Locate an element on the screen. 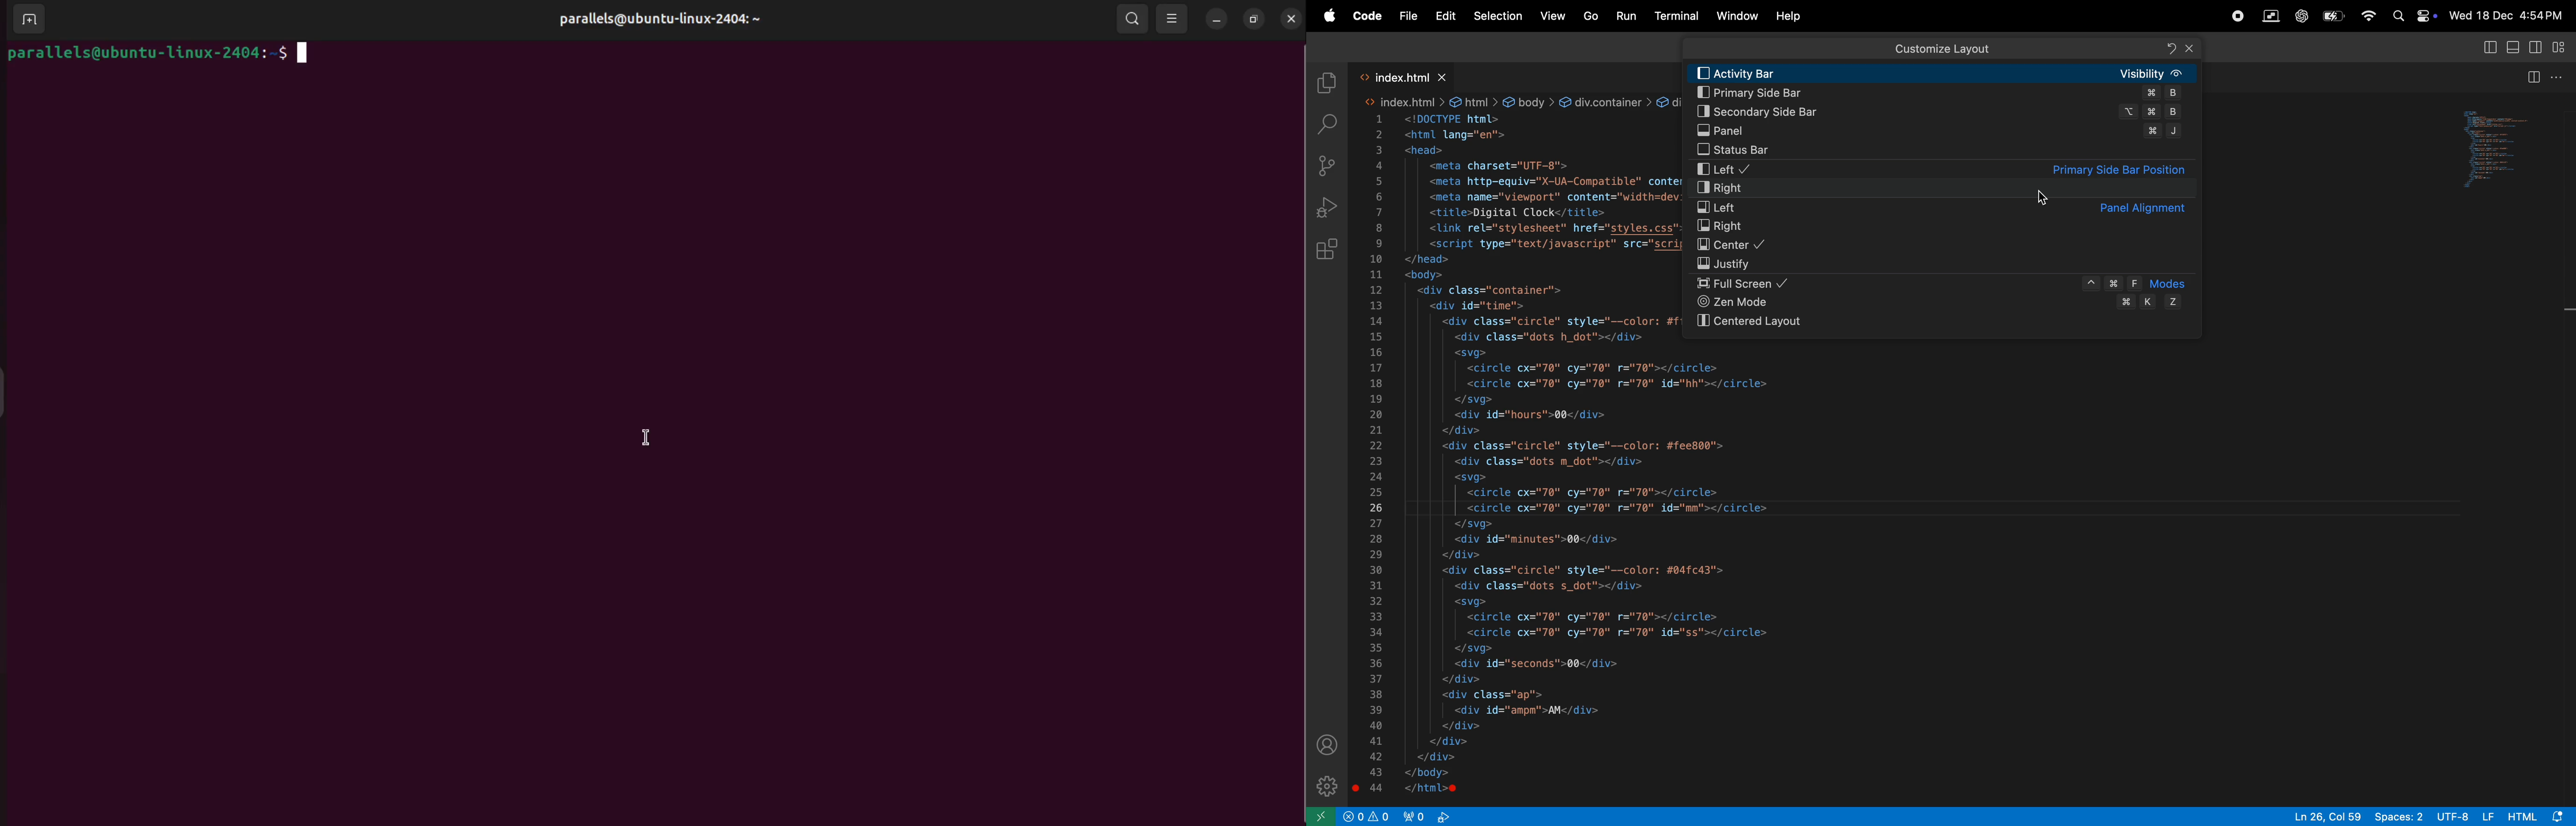 The image size is (2576, 840). parallels@ubuntu-linux-2404: ~ is located at coordinates (657, 19).